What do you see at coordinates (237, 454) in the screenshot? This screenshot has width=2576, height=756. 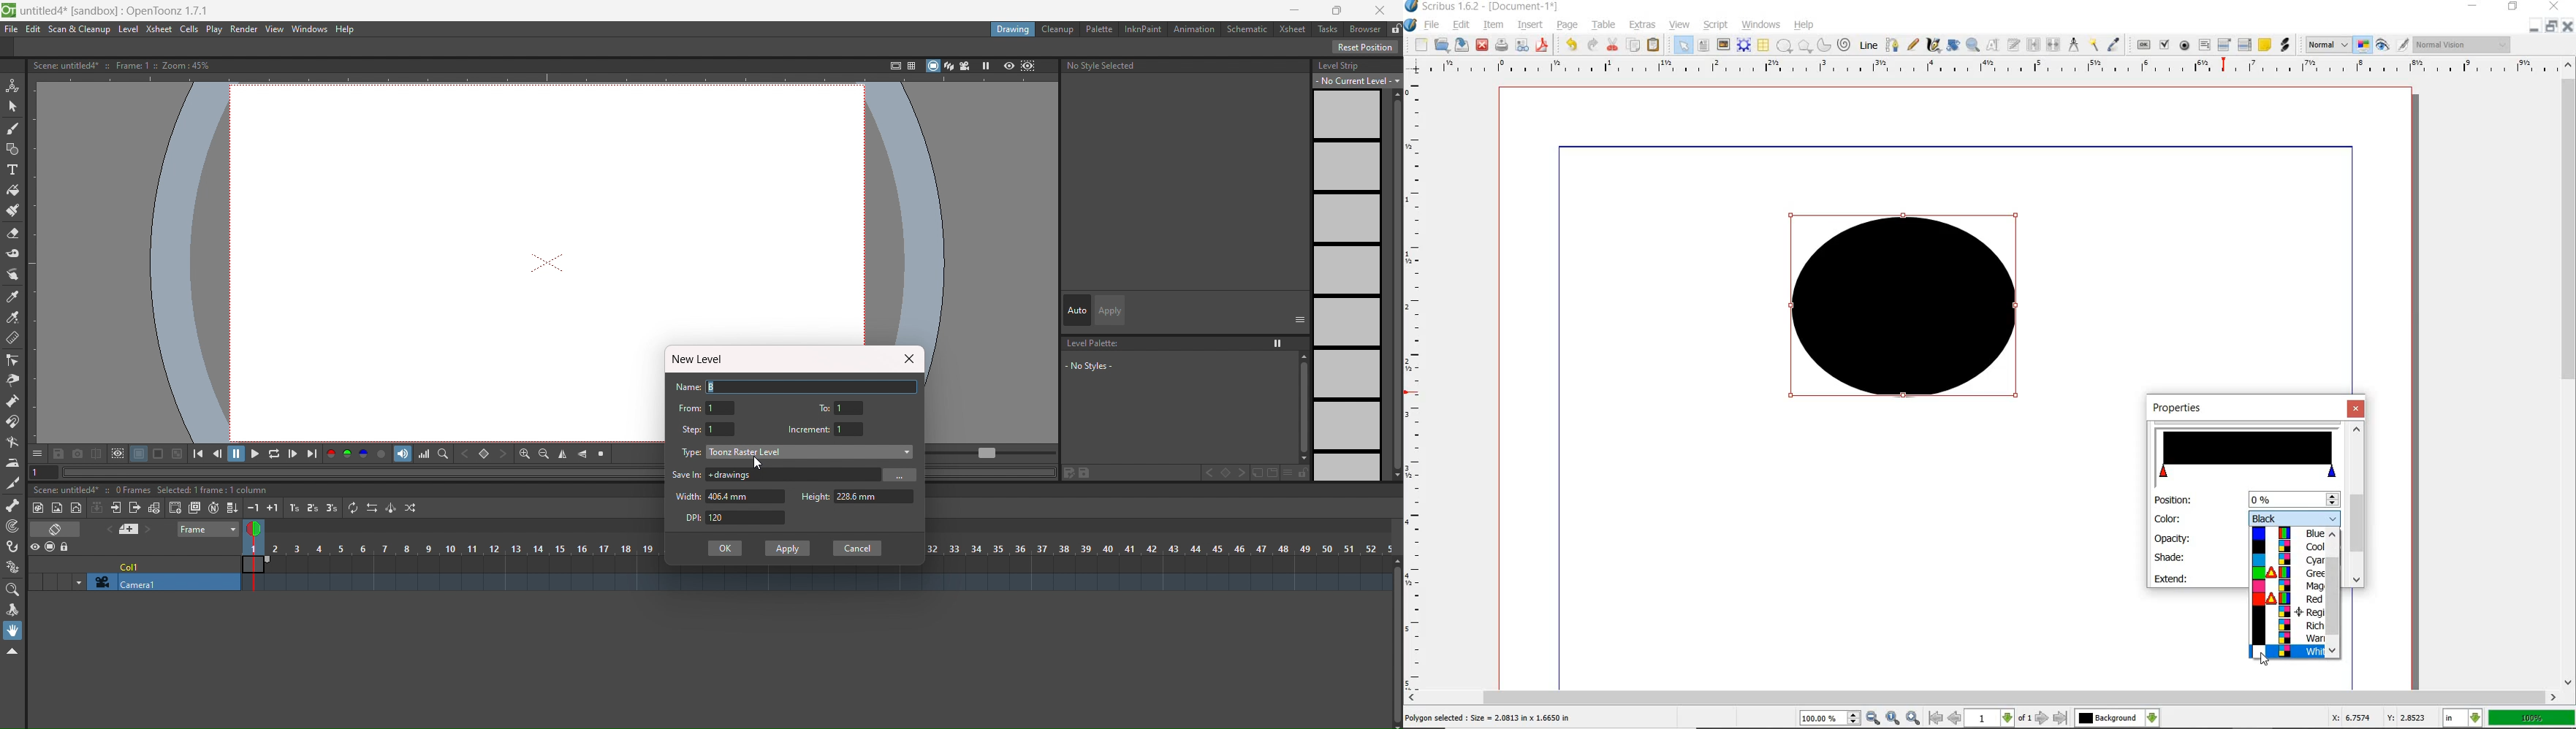 I see `pause` at bounding box center [237, 454].